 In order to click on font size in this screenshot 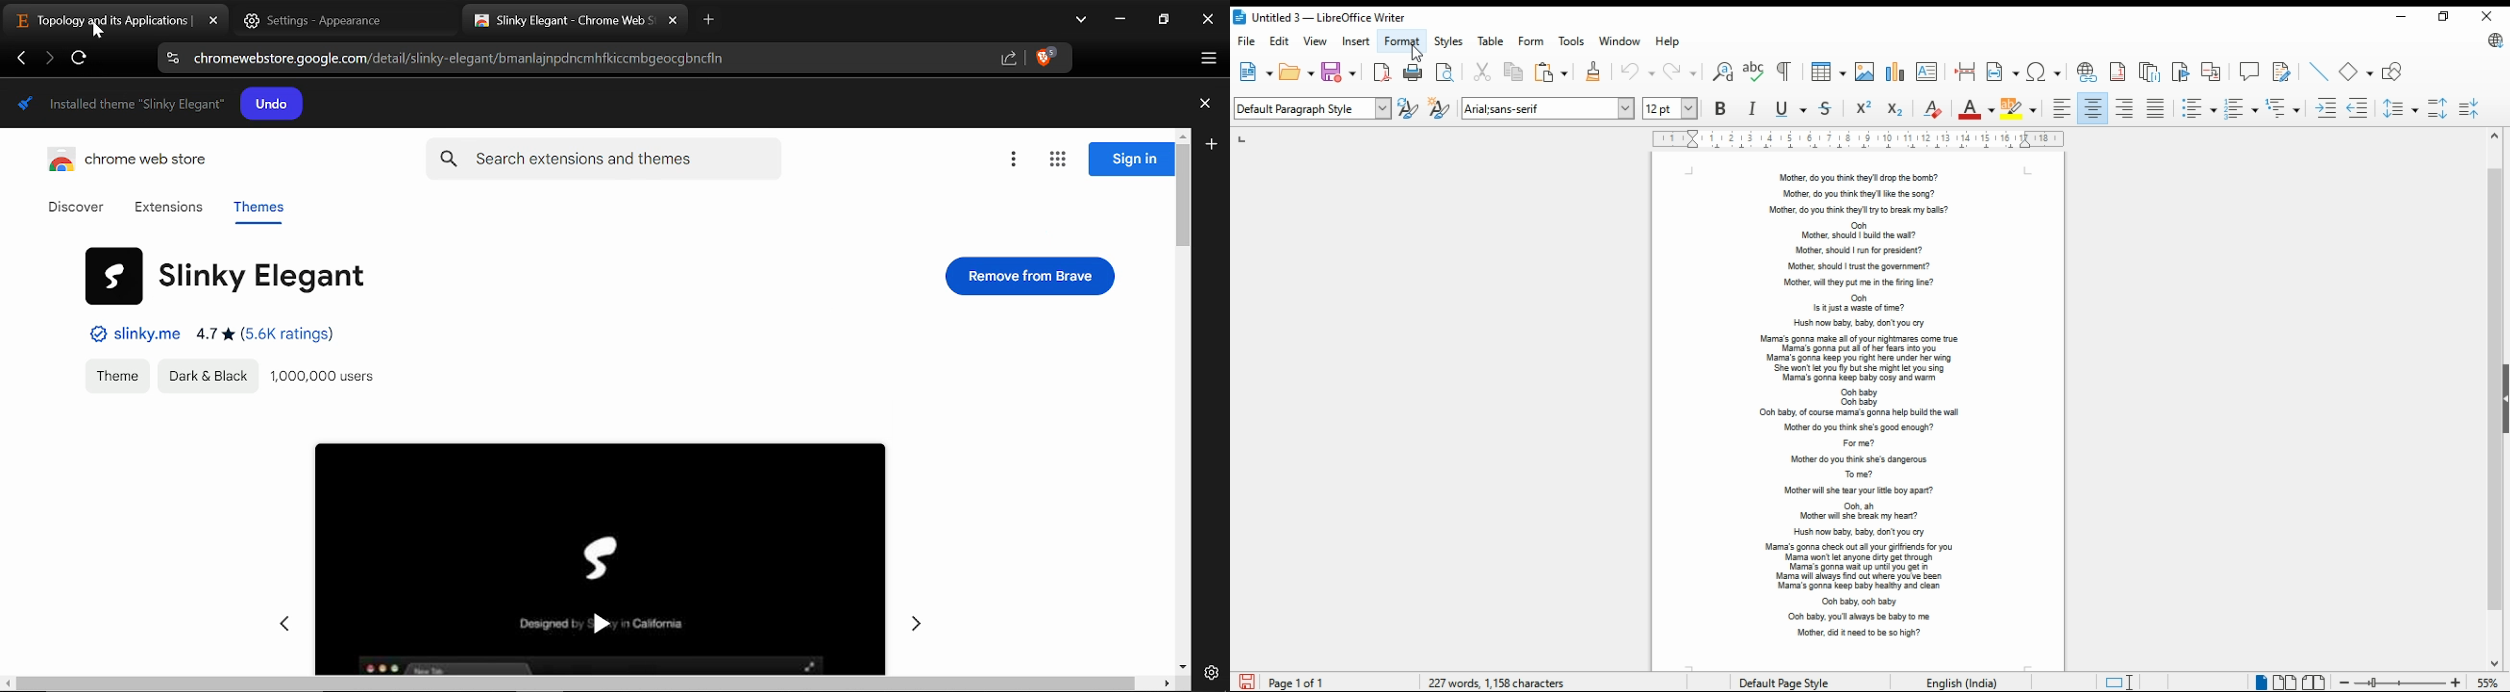, I will do `click(1672, 108)`.